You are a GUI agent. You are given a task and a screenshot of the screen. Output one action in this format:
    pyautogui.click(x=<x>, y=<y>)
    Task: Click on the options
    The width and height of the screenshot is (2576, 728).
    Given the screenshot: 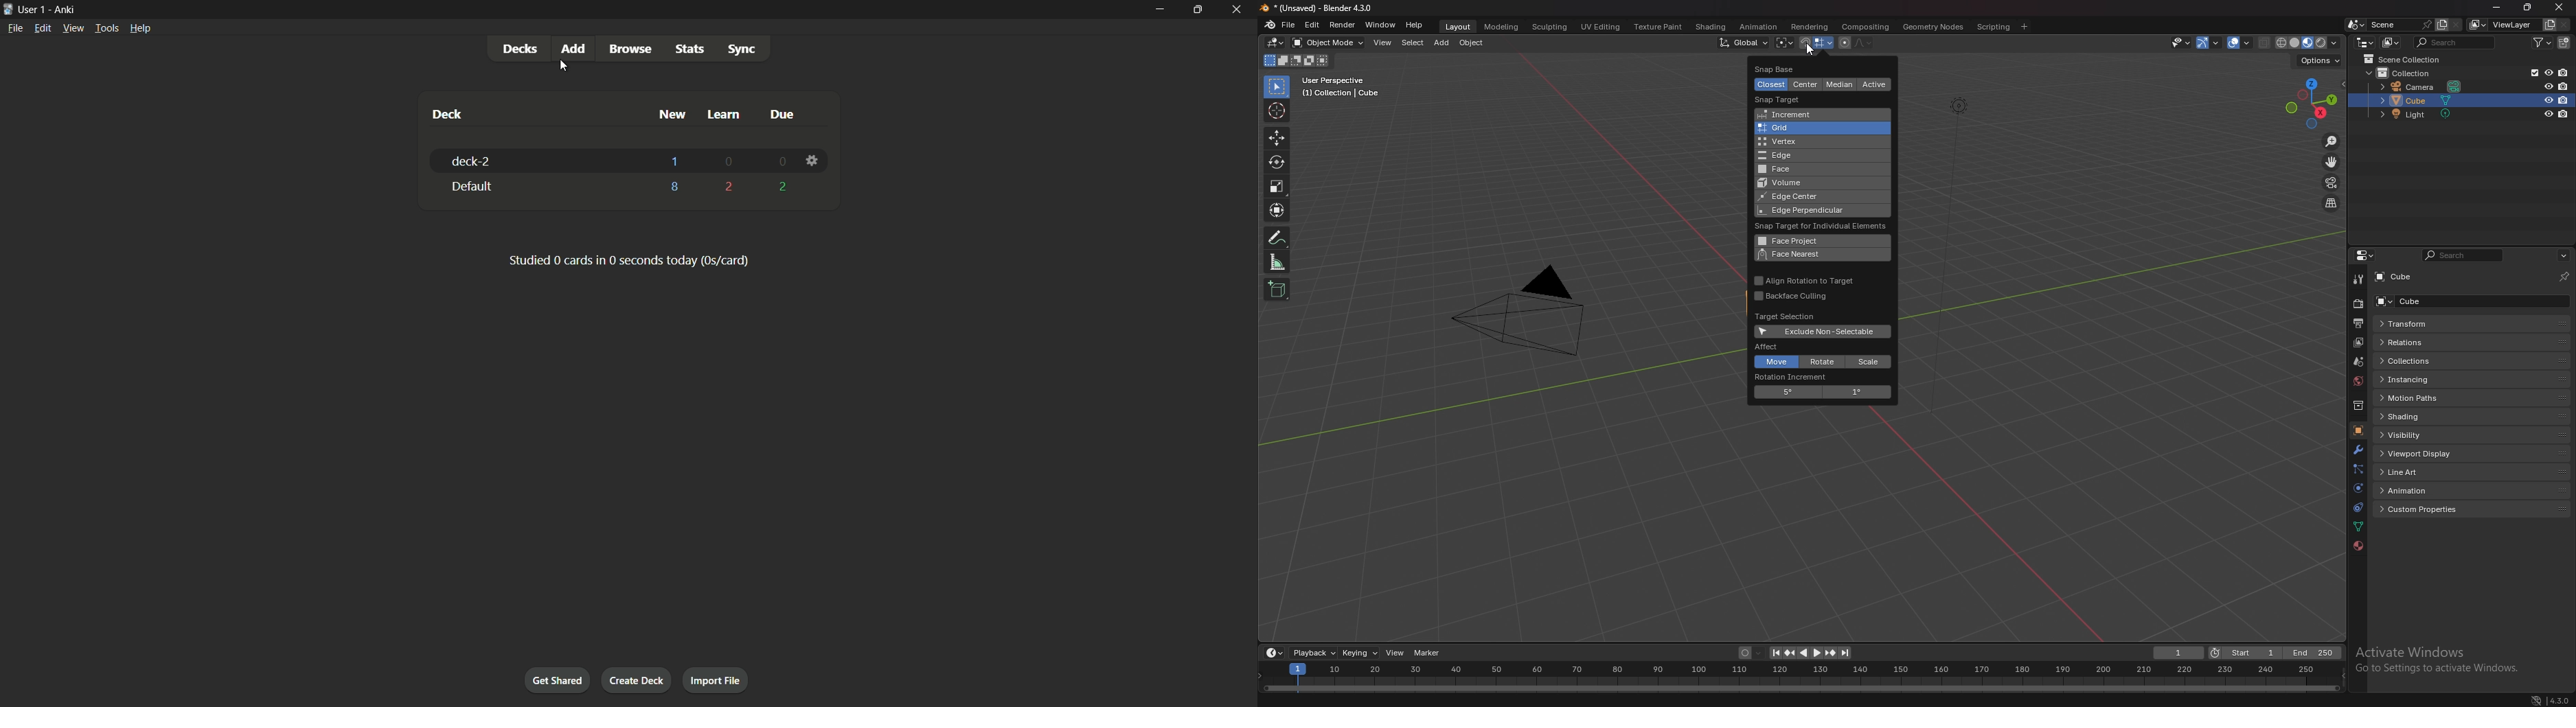 What is the action you would take?
    pyautogui.click(x=2322, y=62)
    